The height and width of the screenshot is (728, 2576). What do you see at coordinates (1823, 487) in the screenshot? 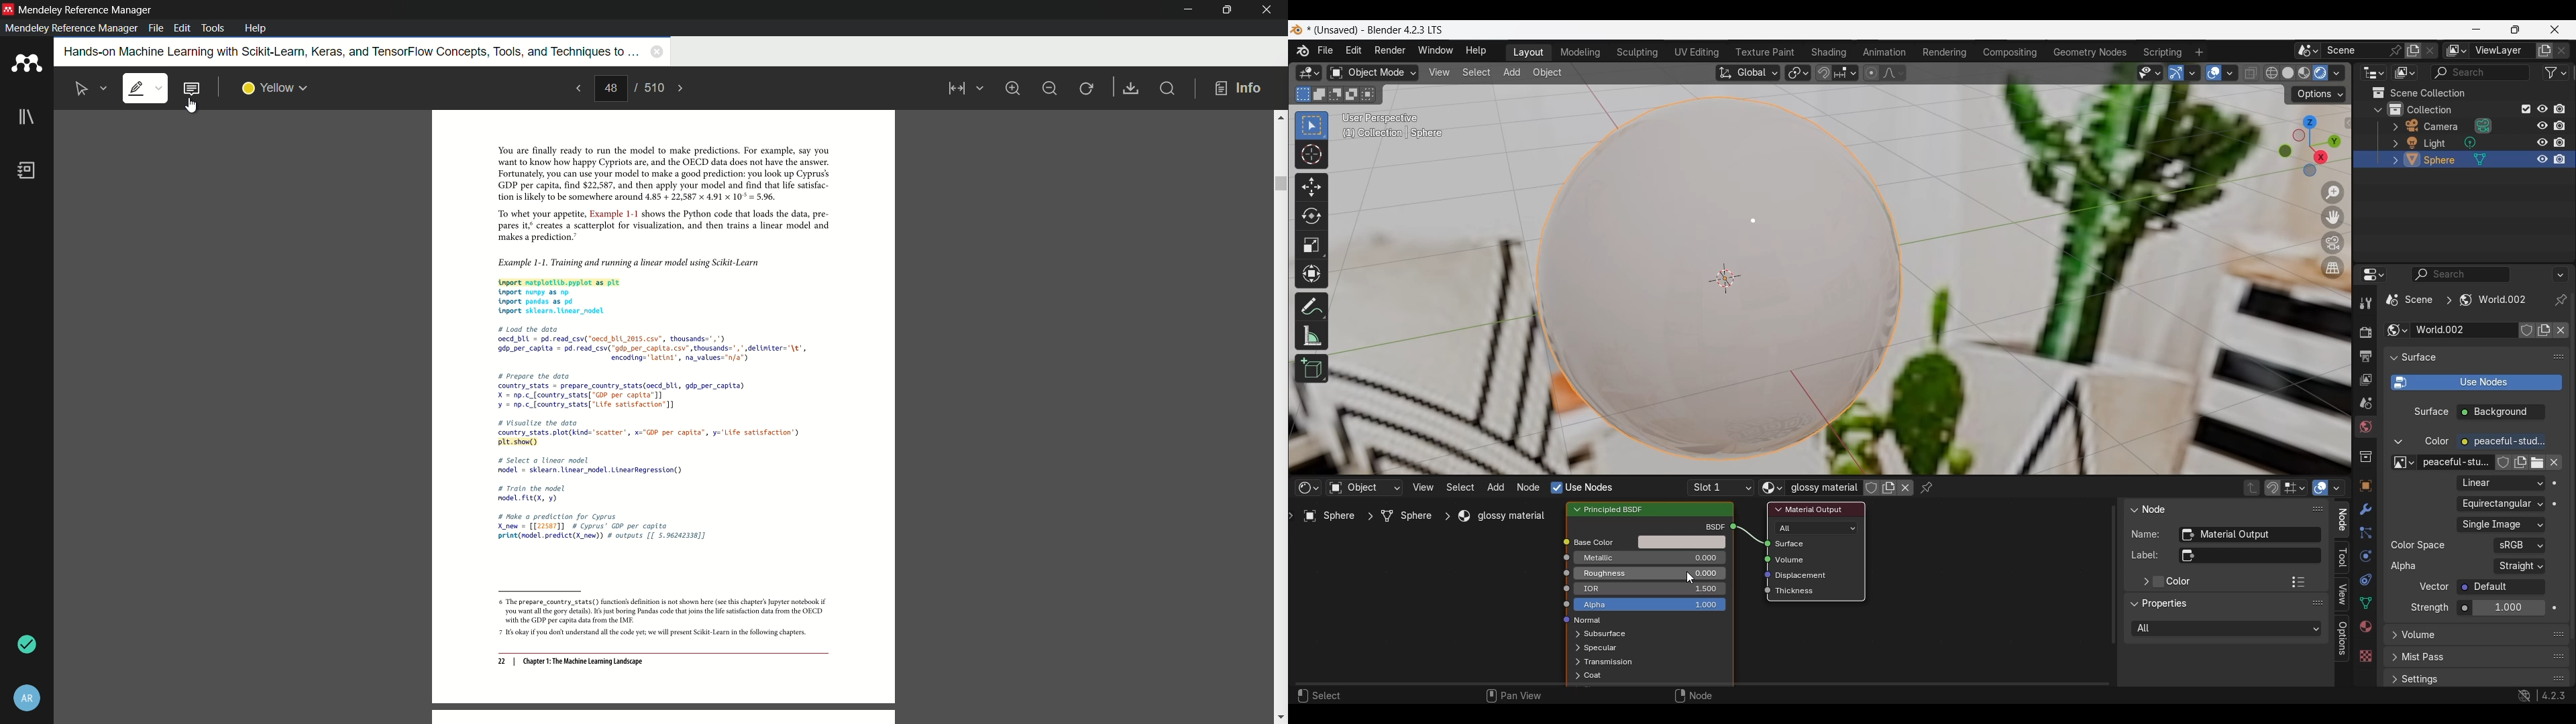
I see `Glossy material` at bounding box center [1823, 487].